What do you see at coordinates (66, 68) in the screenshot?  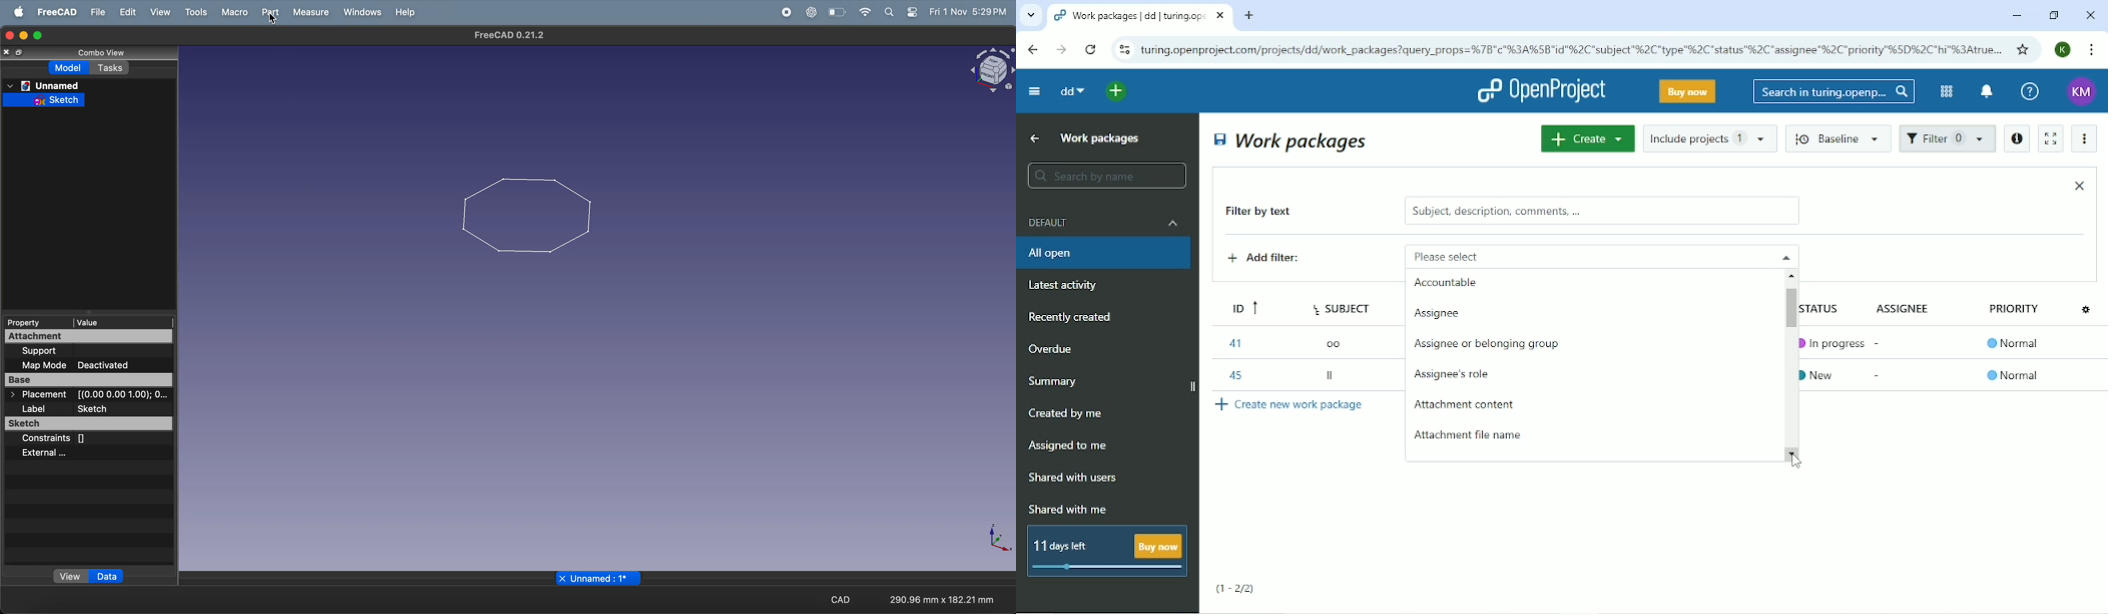 I see `model` at bounding box center [66, 68].